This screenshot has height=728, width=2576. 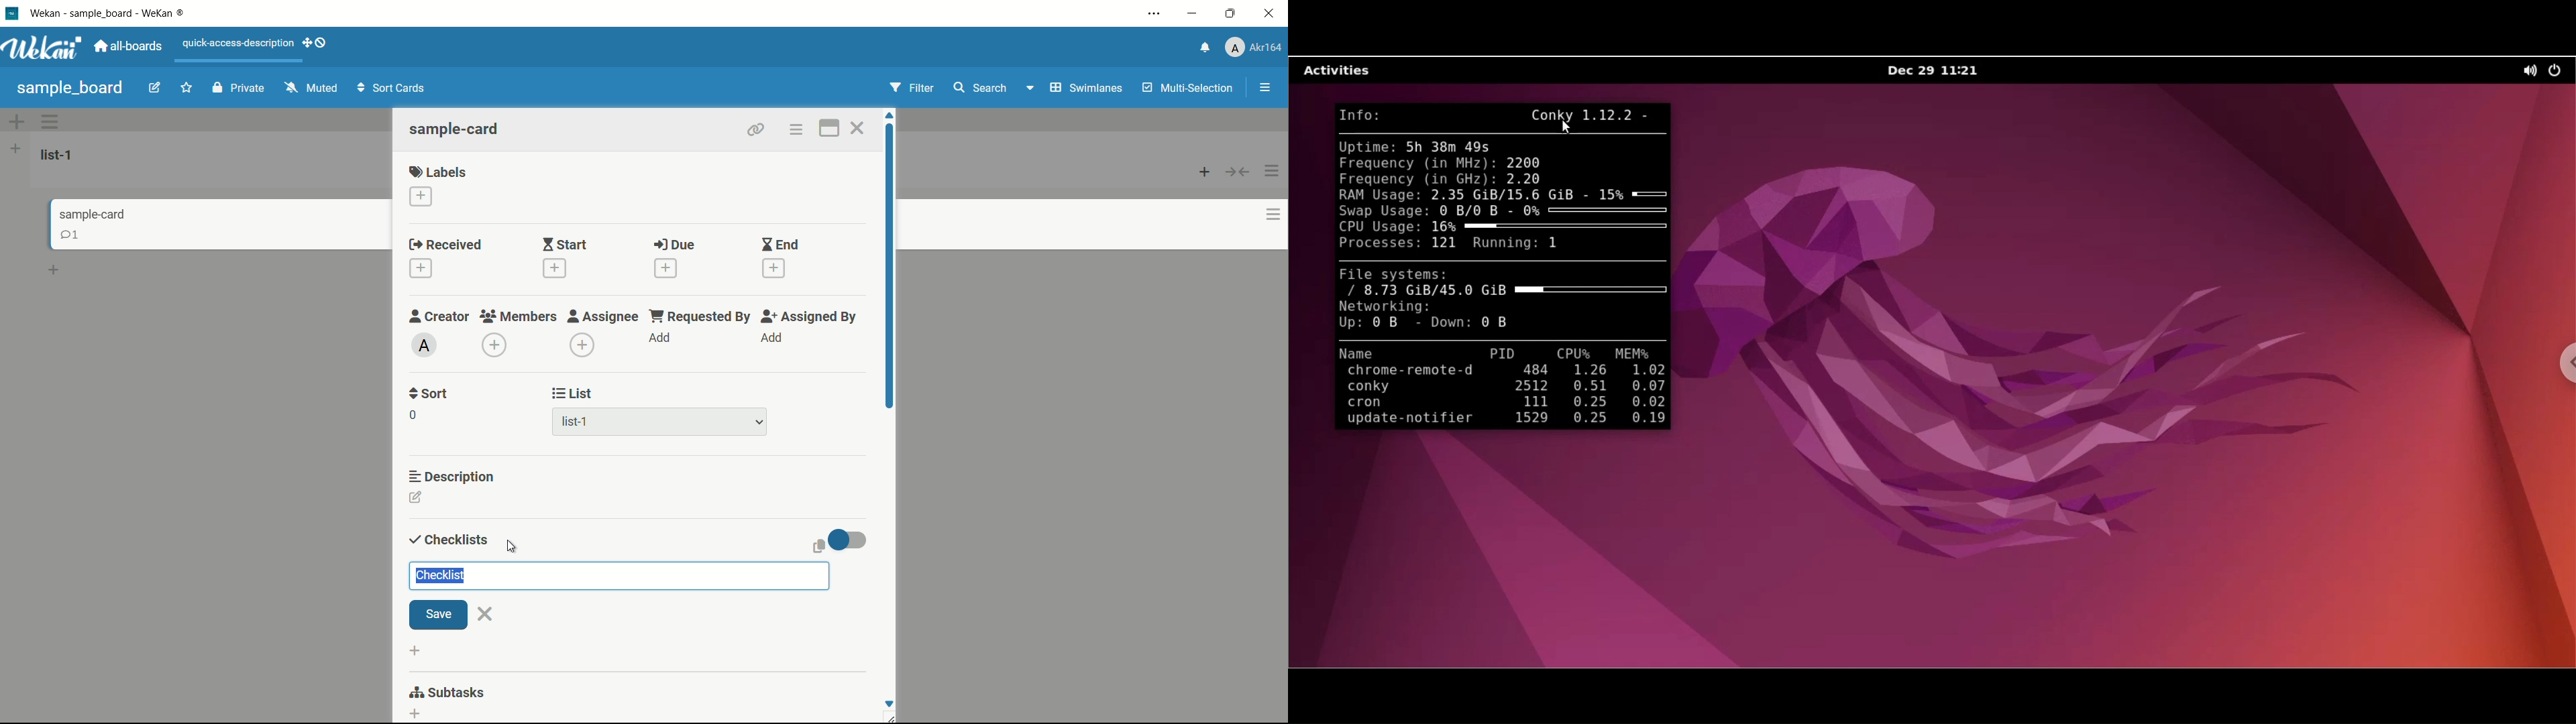 I want to click on button, so click(x=1241, y=171).